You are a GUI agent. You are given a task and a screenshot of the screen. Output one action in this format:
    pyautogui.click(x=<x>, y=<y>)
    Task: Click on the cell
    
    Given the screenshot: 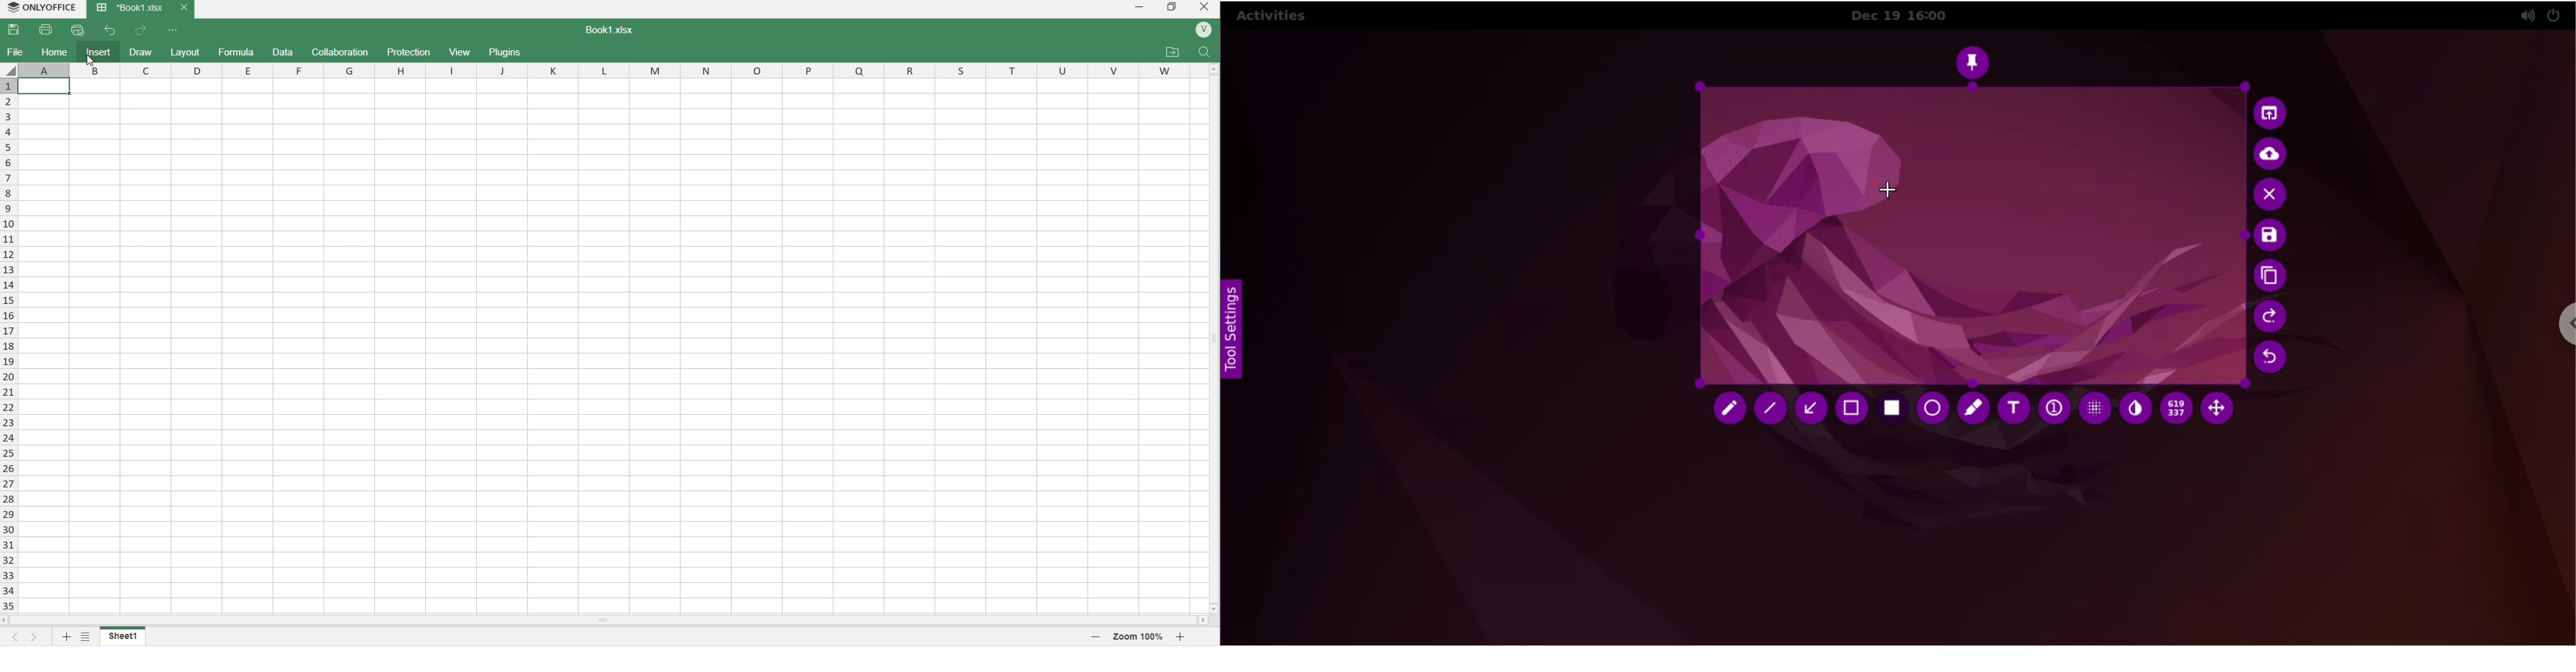 What is the action you would take?
    pyautogui.click(x=609, y=345)
    